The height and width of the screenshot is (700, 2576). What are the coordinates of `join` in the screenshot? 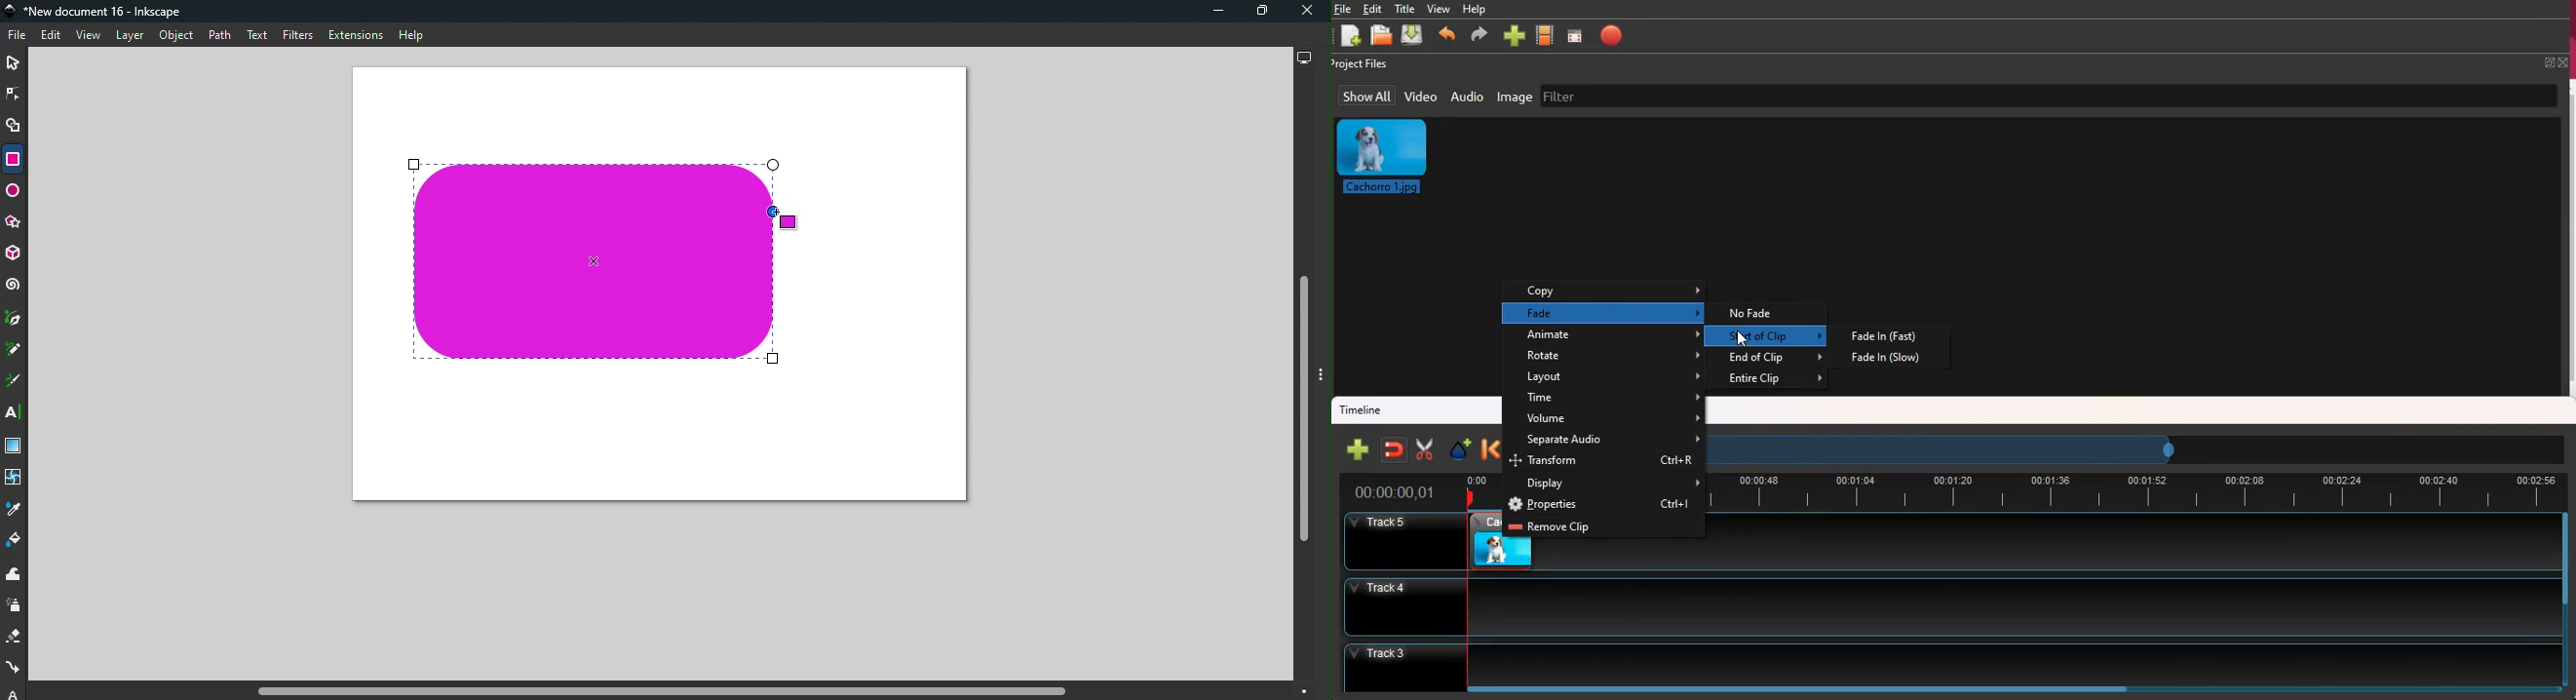 It's located at (1395, 449).